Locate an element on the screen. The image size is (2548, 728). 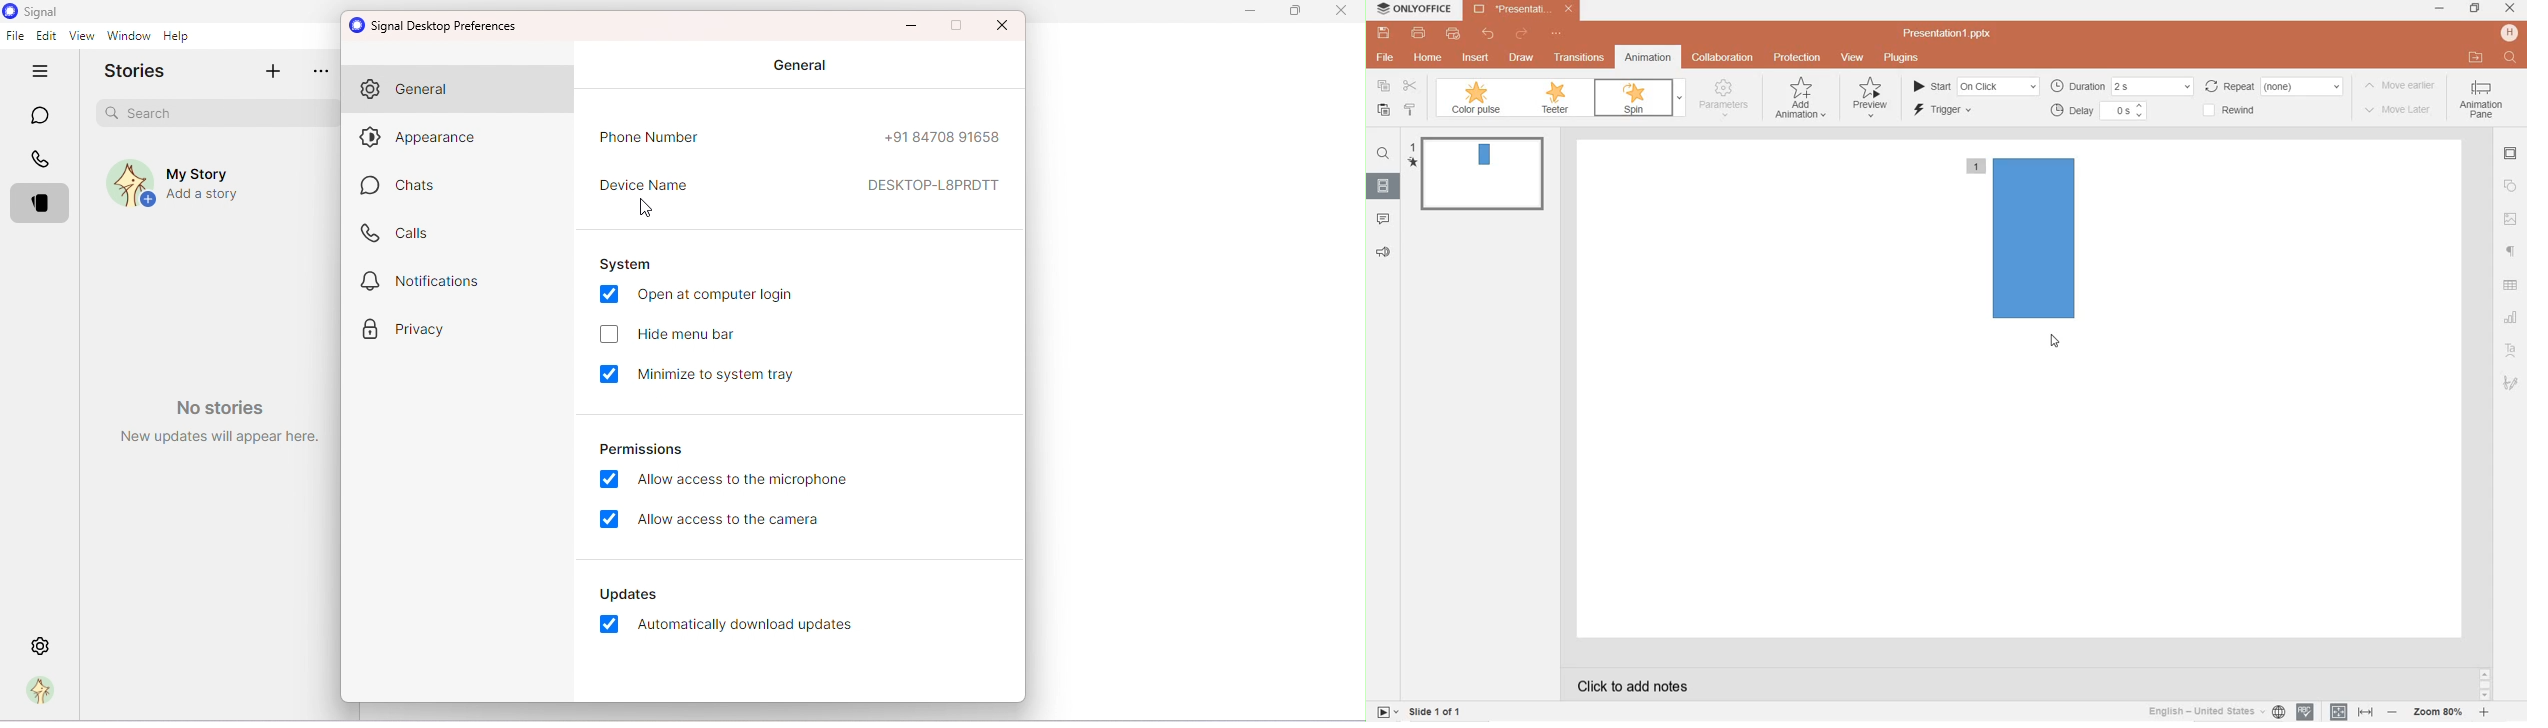
plugins is located at coordinates (1901, 57).